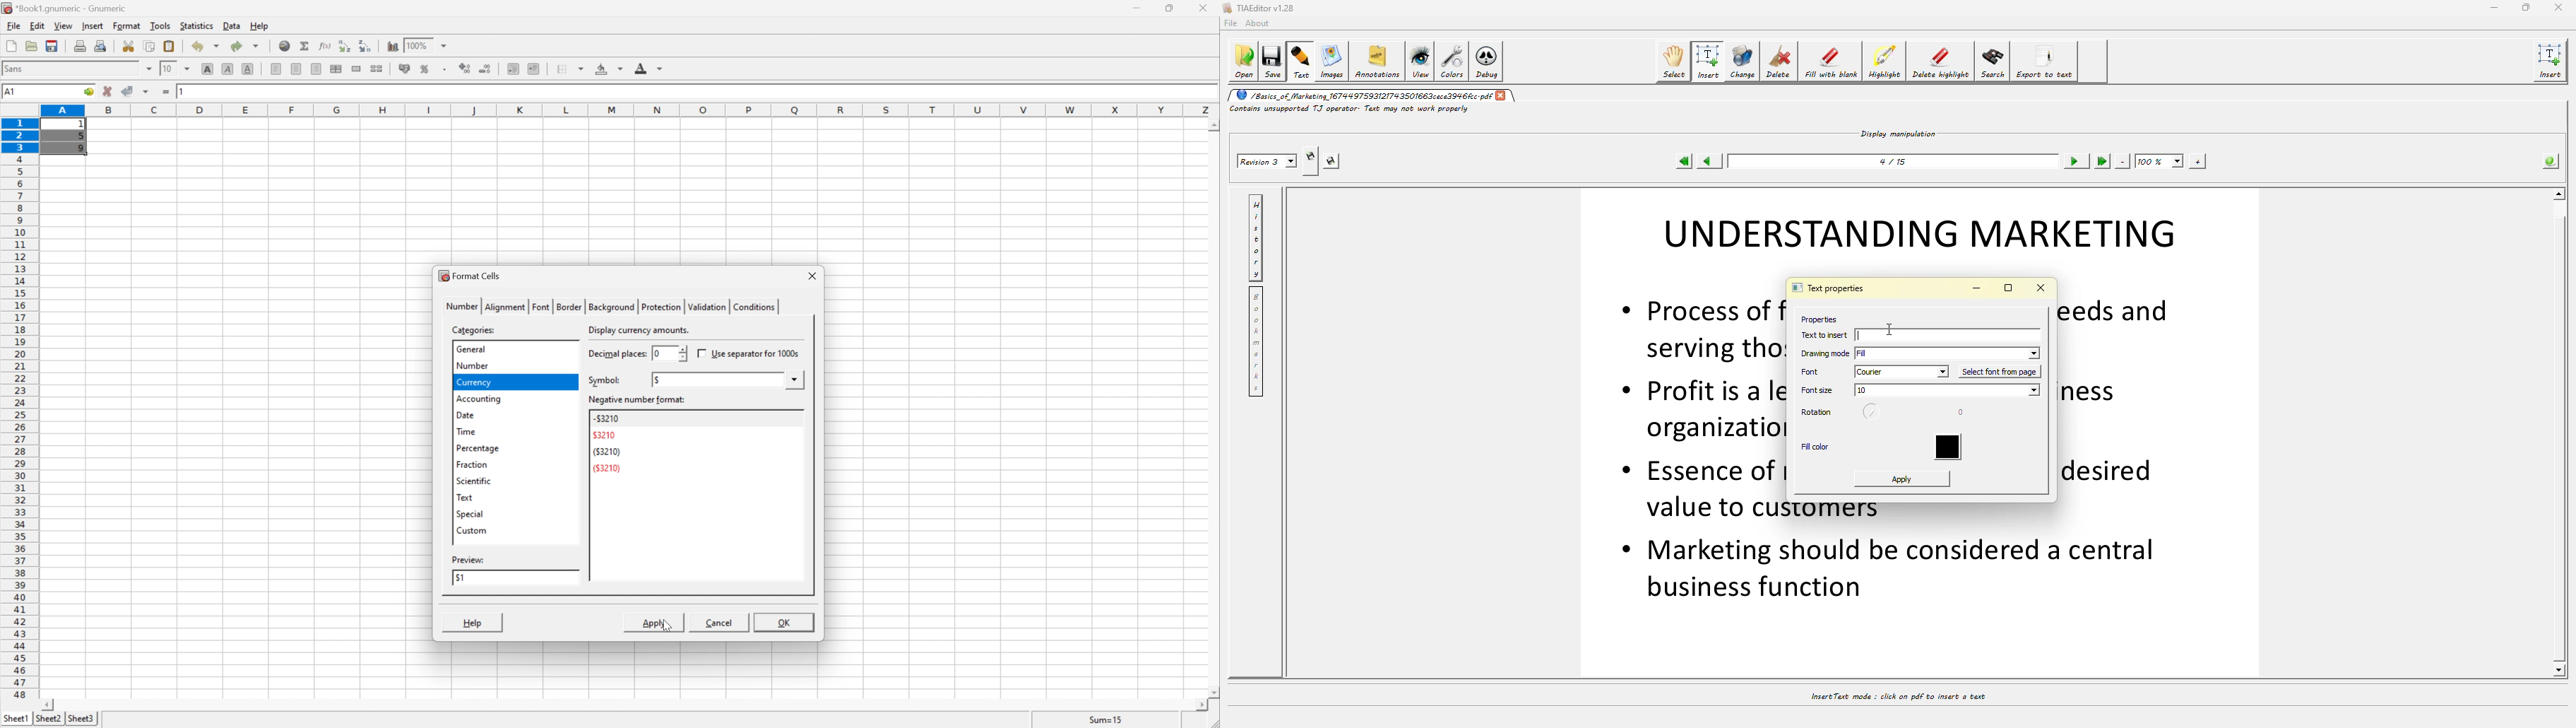 This screenshot has width=2576, height=728. What do you see at coordinates (1902, 372) in the screenshot?
I see `courier` at bounding box center [1902, 372].